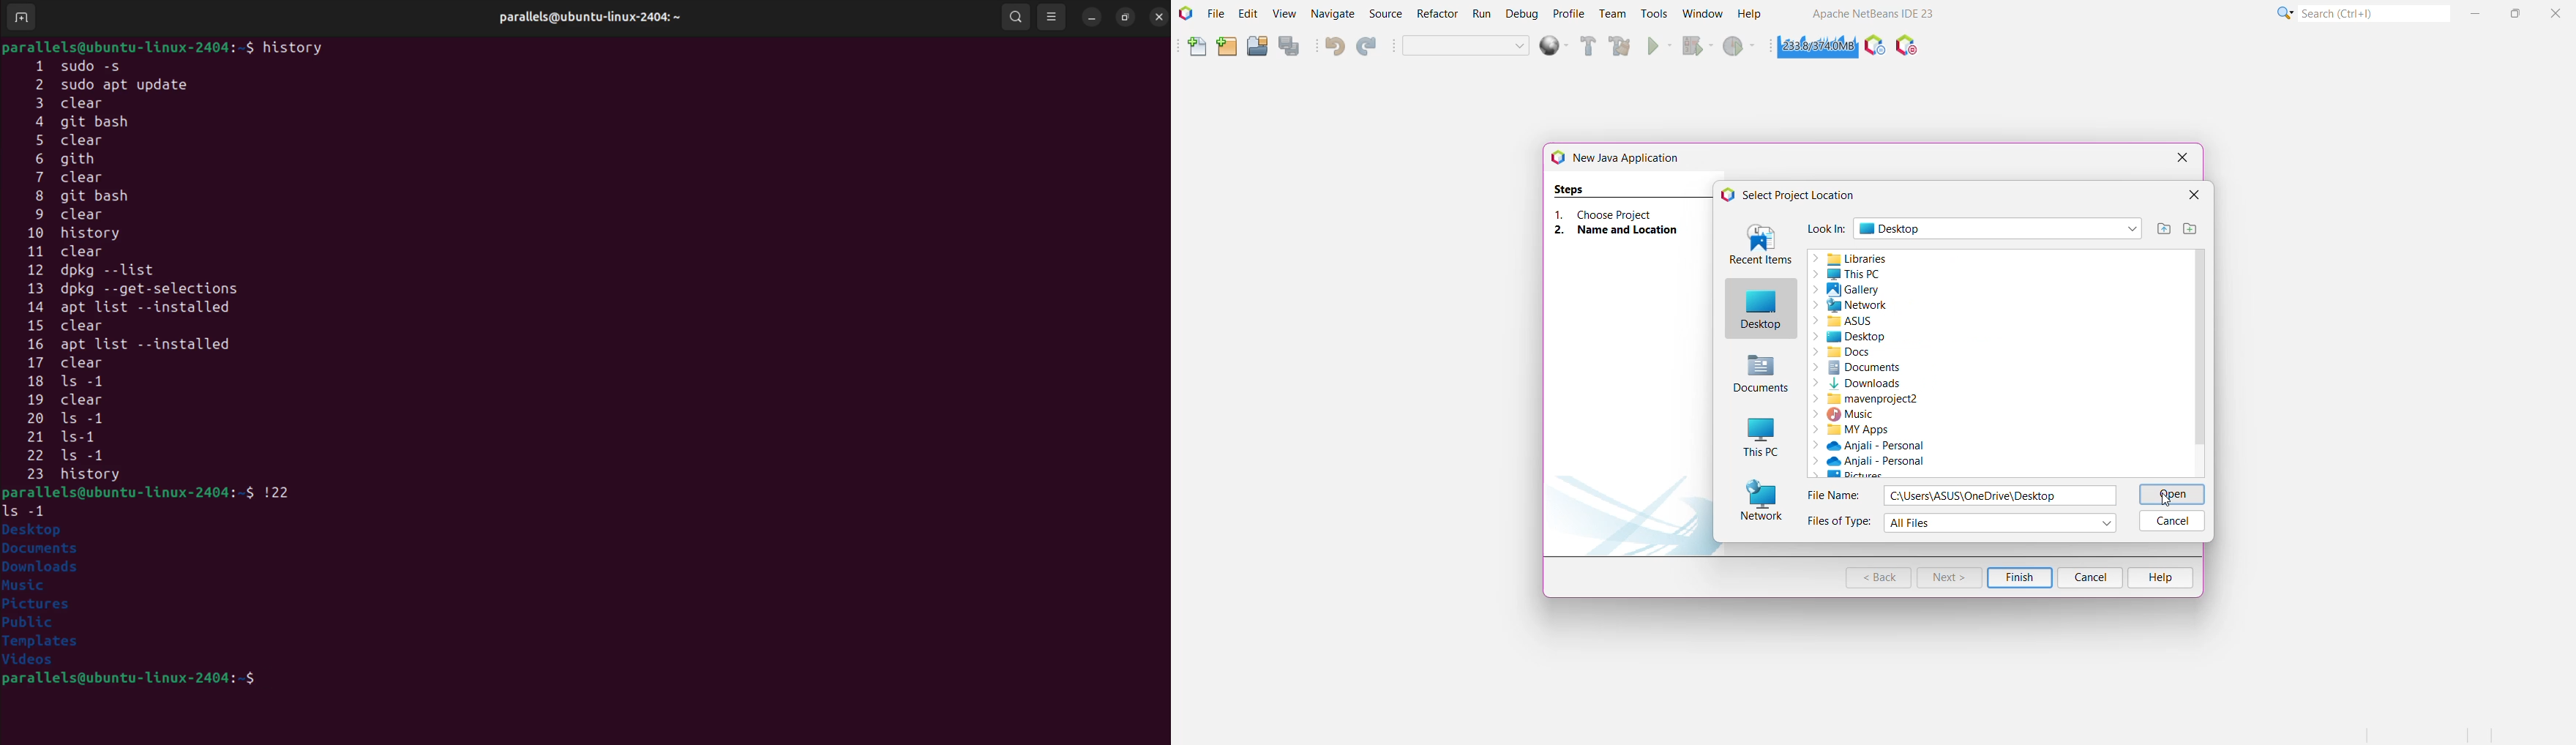 This screenshot has width=2576, height=756. Describe the element at coordinates (138, 272) in the screenshot. I see `12 dpkg list` at that location.